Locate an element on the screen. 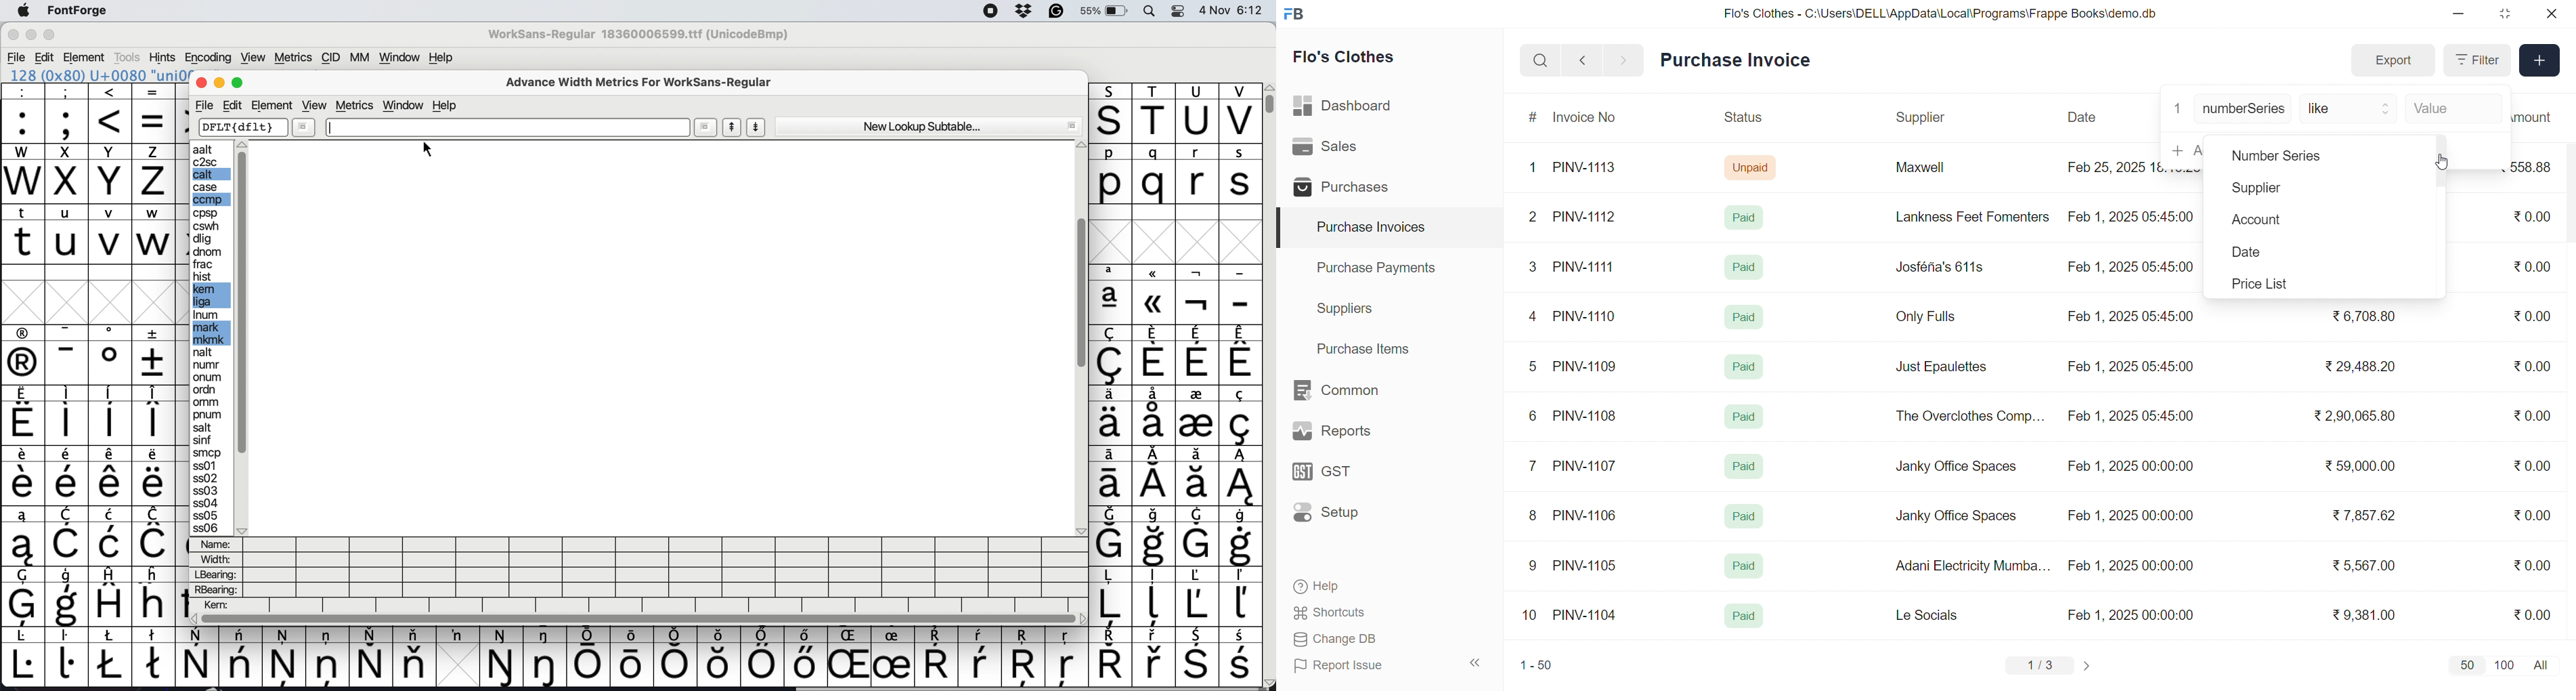  The Overclothes Comp... is located at coordinates (1968, 415).